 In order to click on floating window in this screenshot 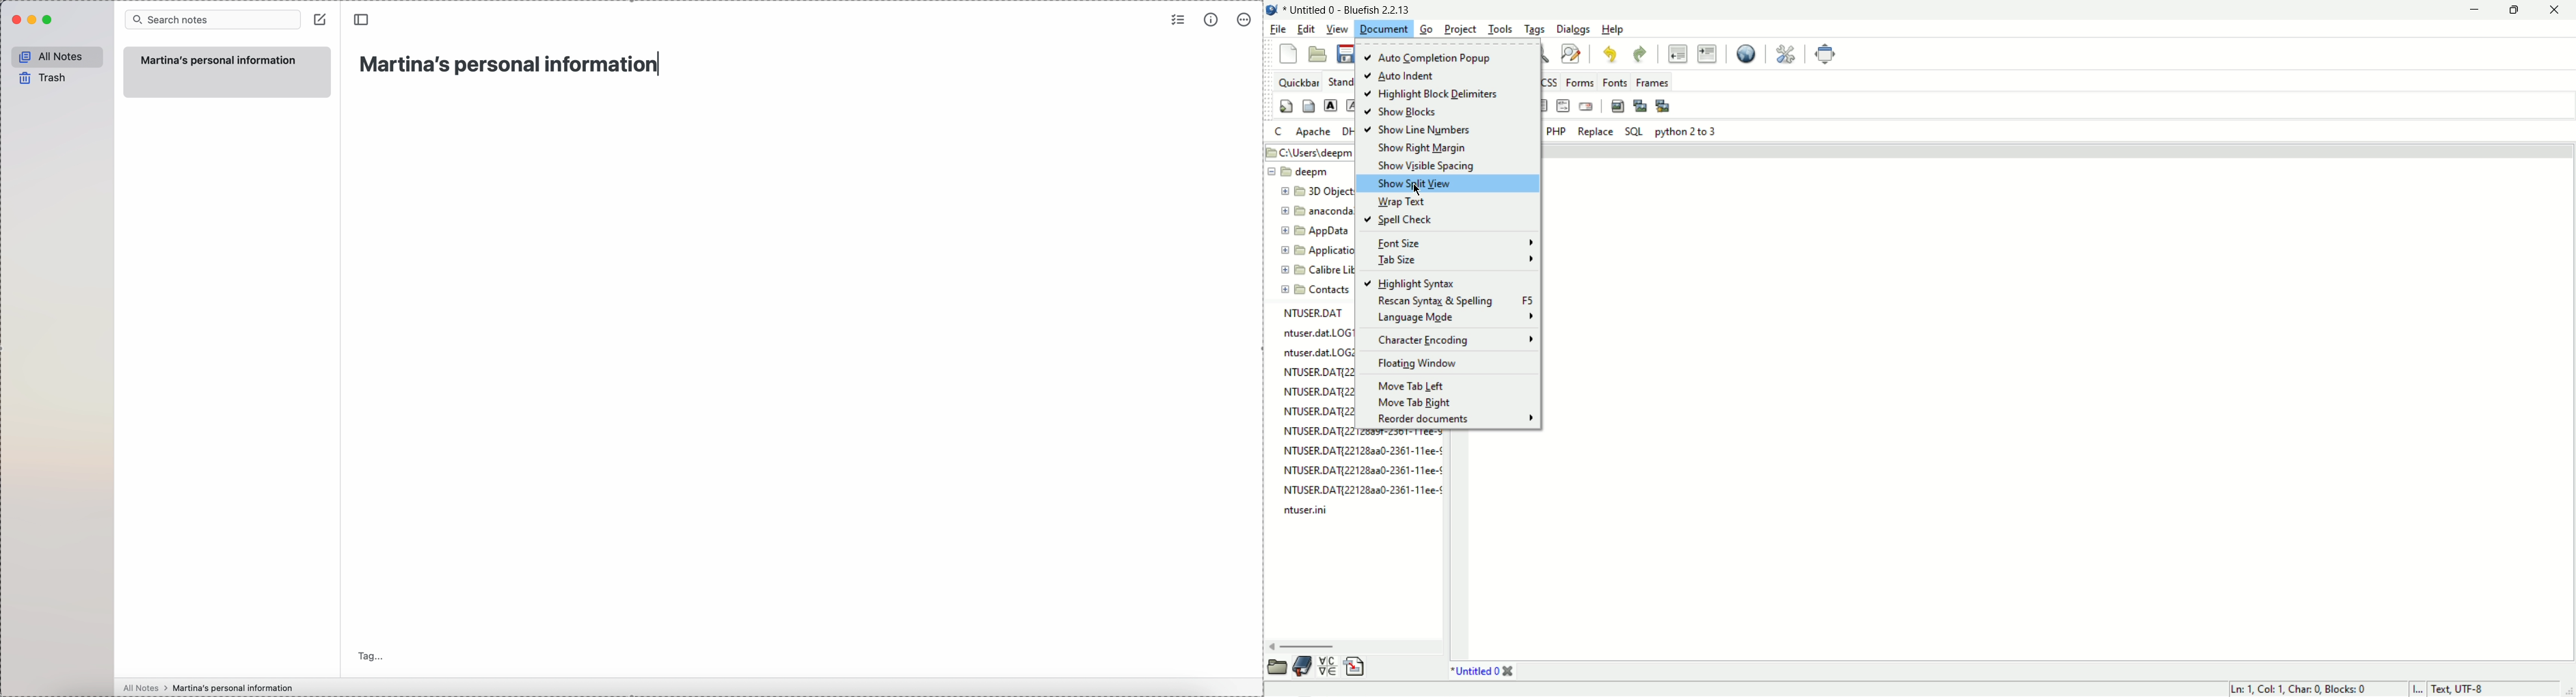, I will do `click(1445, 363)`.